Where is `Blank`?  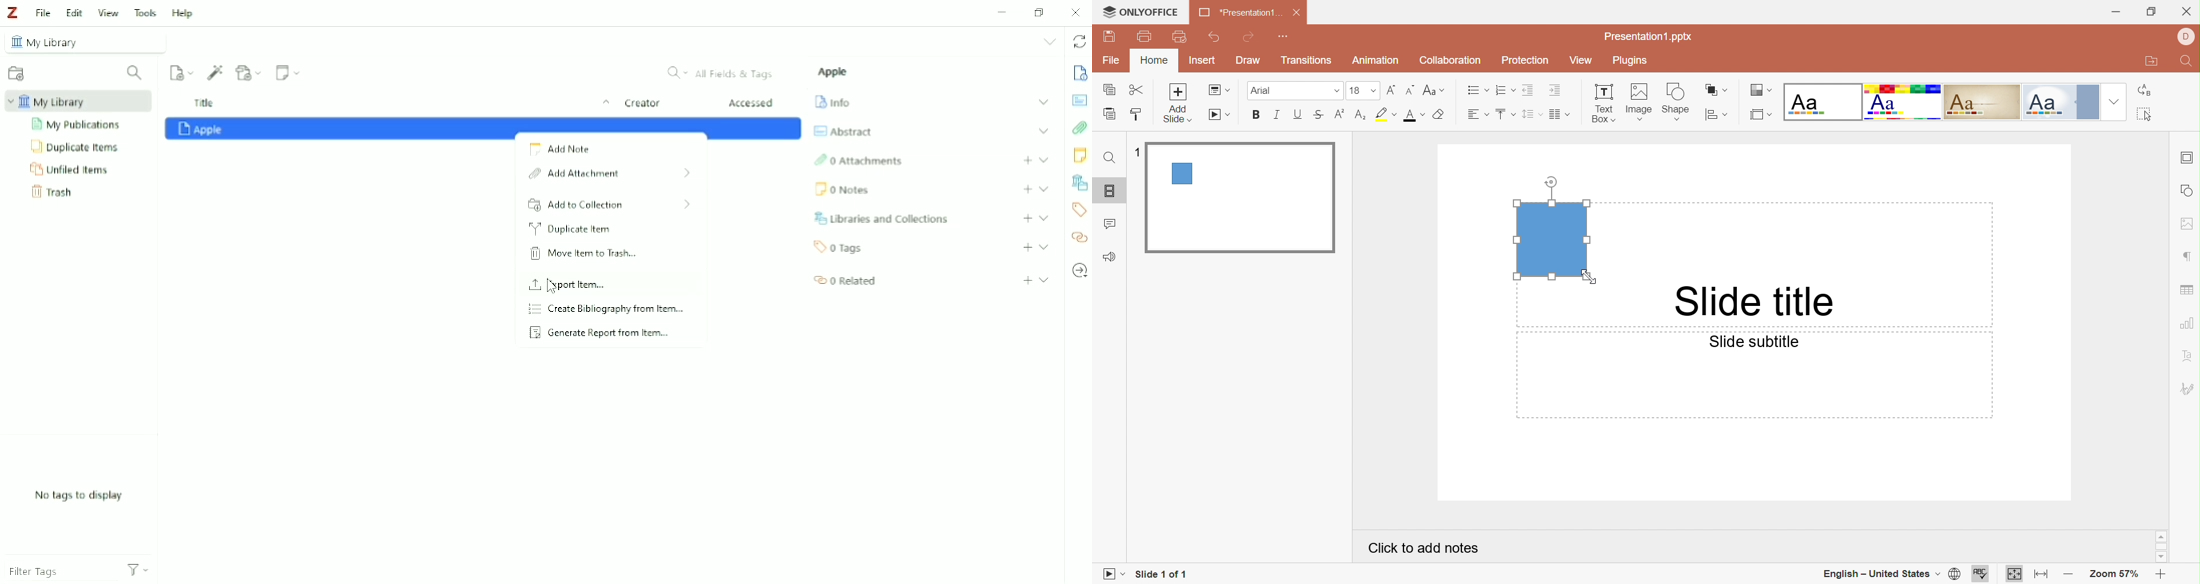 Blank is located at coordinates (1825, 102).